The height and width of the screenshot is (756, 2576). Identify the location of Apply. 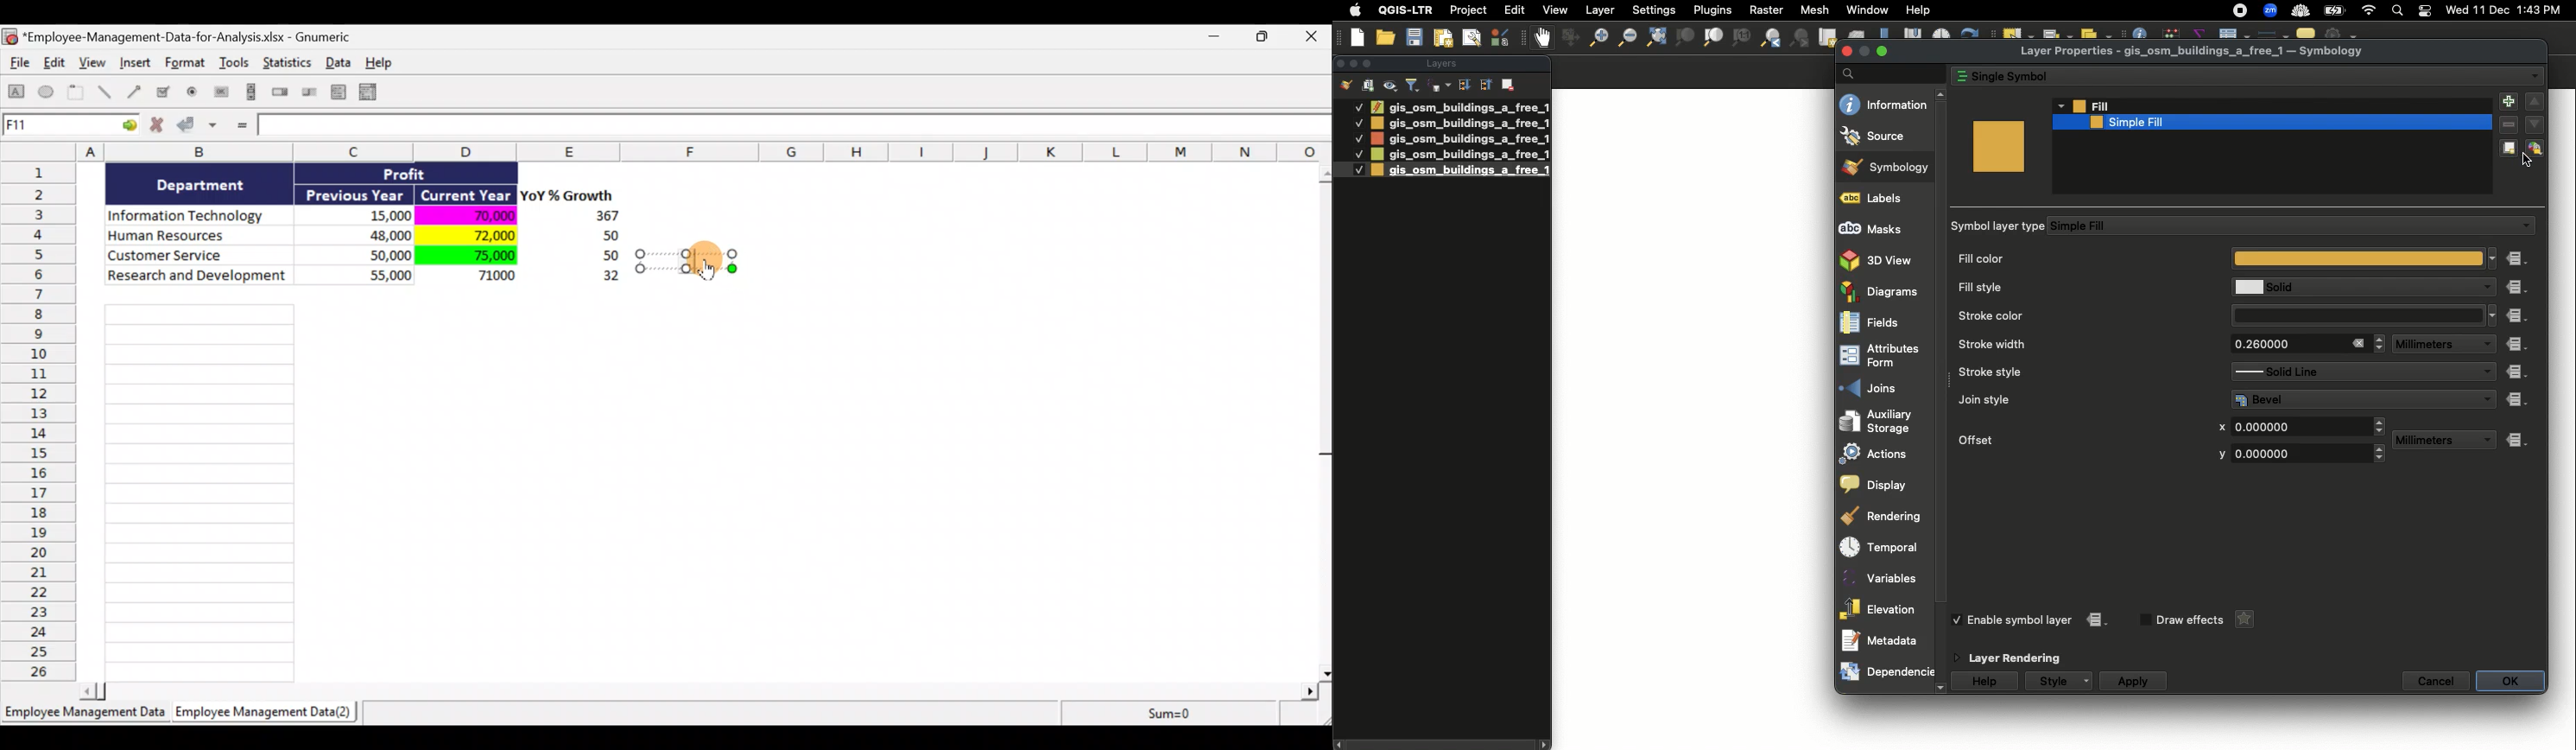
(2132, 680).